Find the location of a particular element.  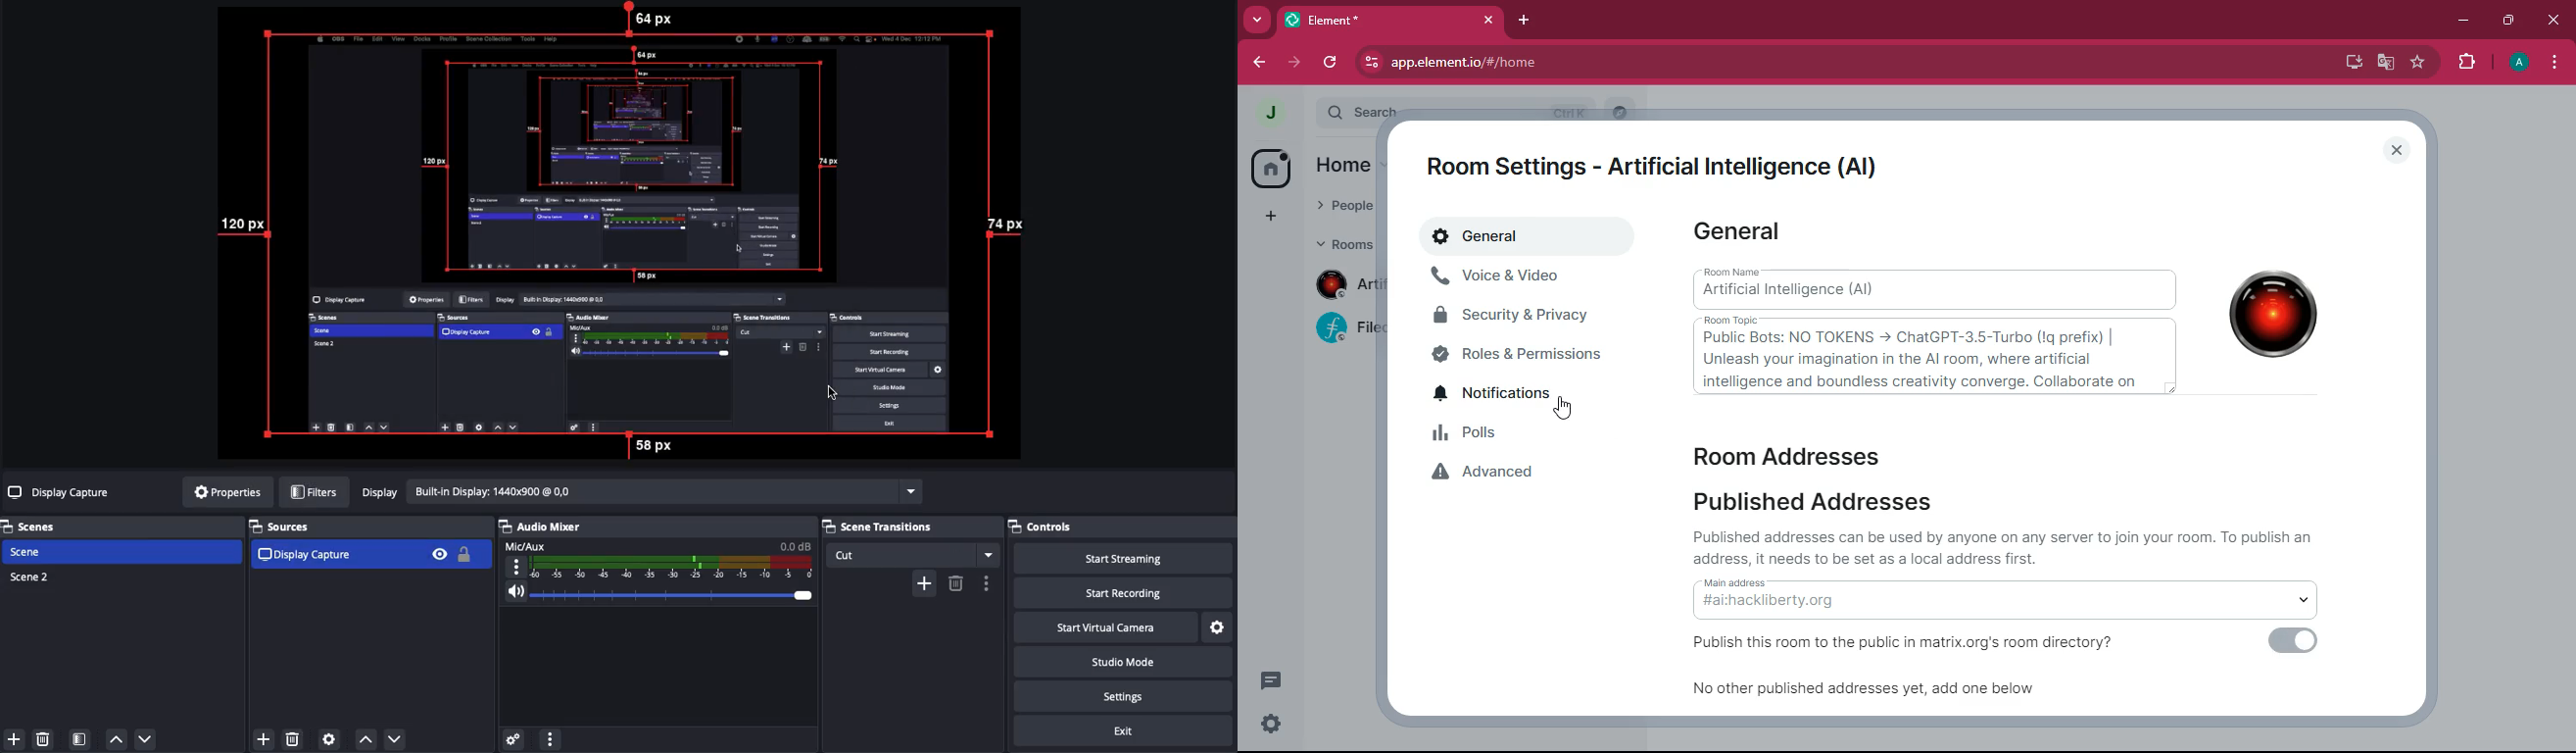

58 px is located at coordinates (661, 445).